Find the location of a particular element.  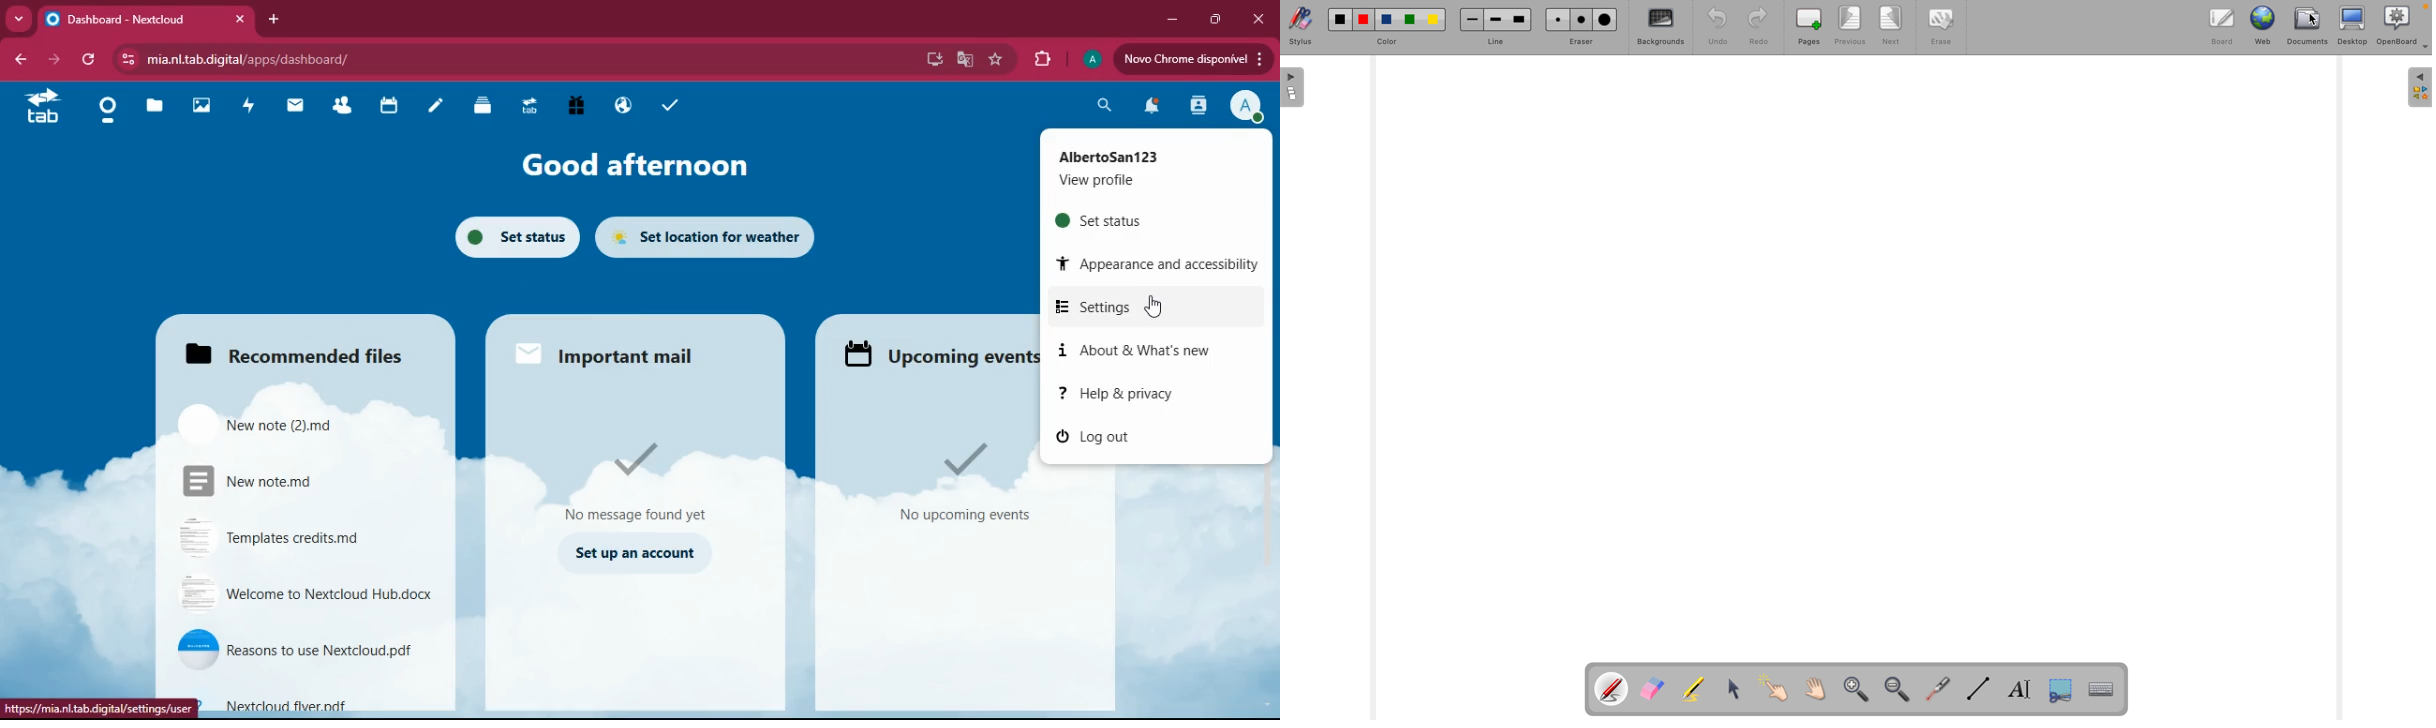

log out is located at coordinates (1108, 438).